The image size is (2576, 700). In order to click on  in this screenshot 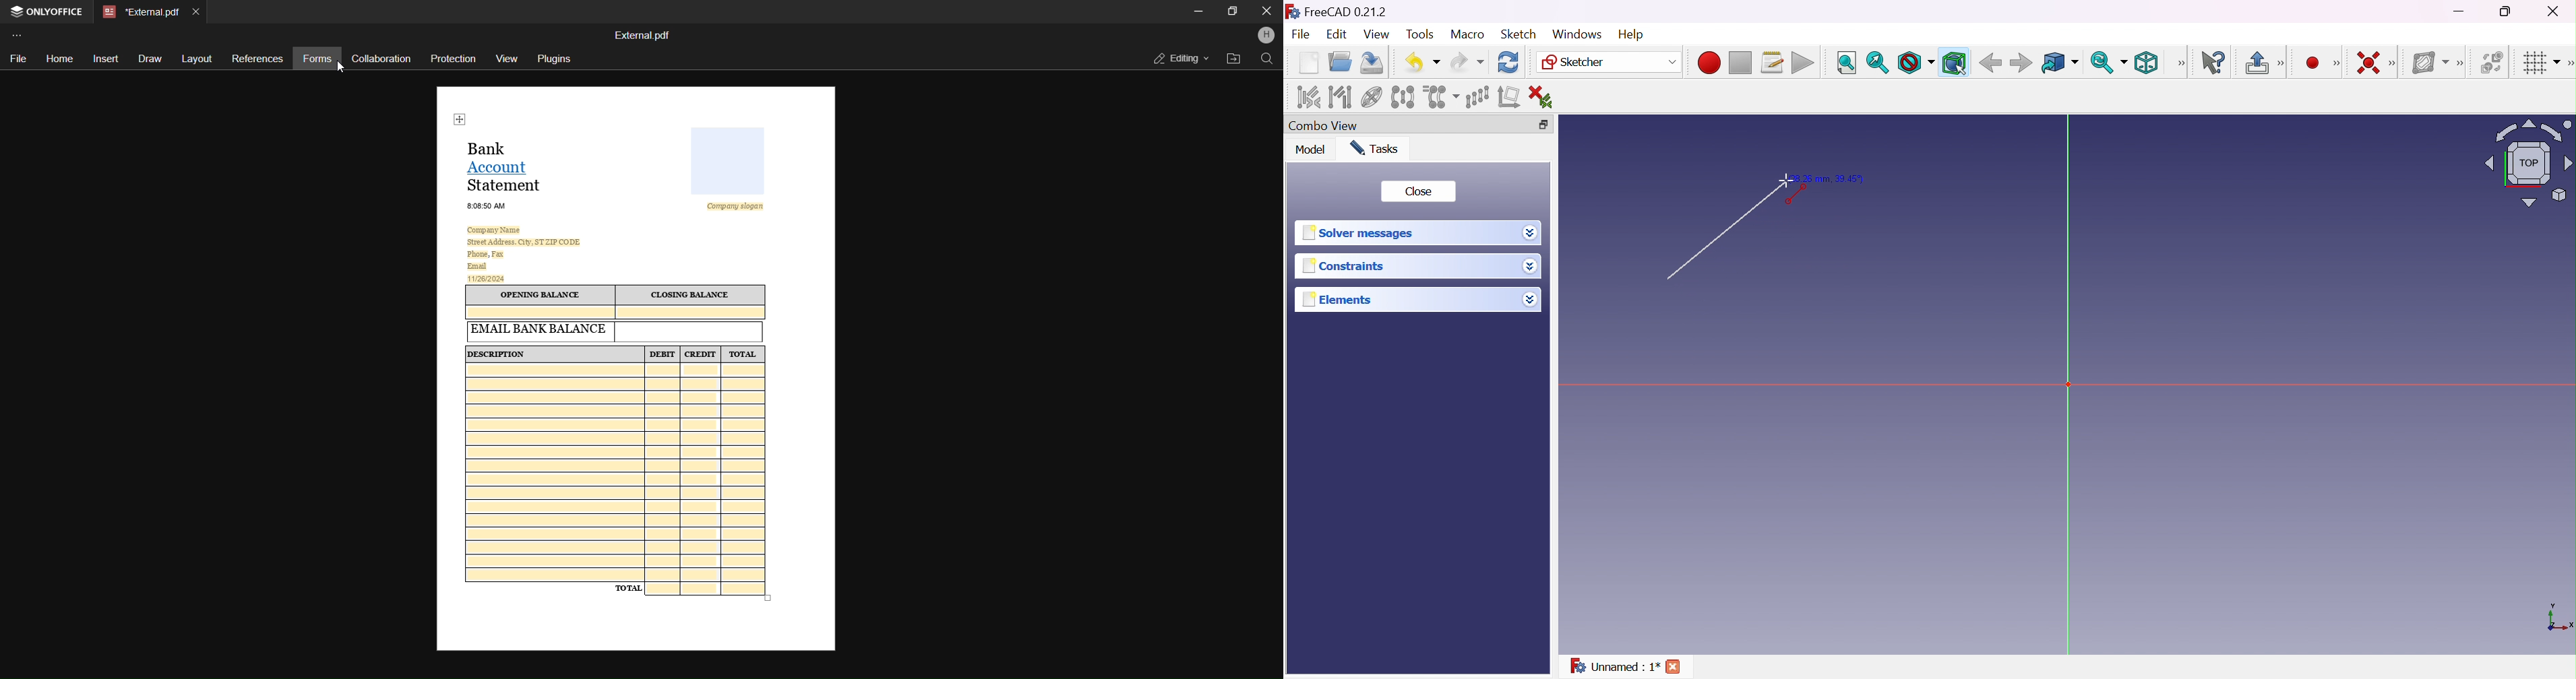, I will do `click(2256, 63)`.